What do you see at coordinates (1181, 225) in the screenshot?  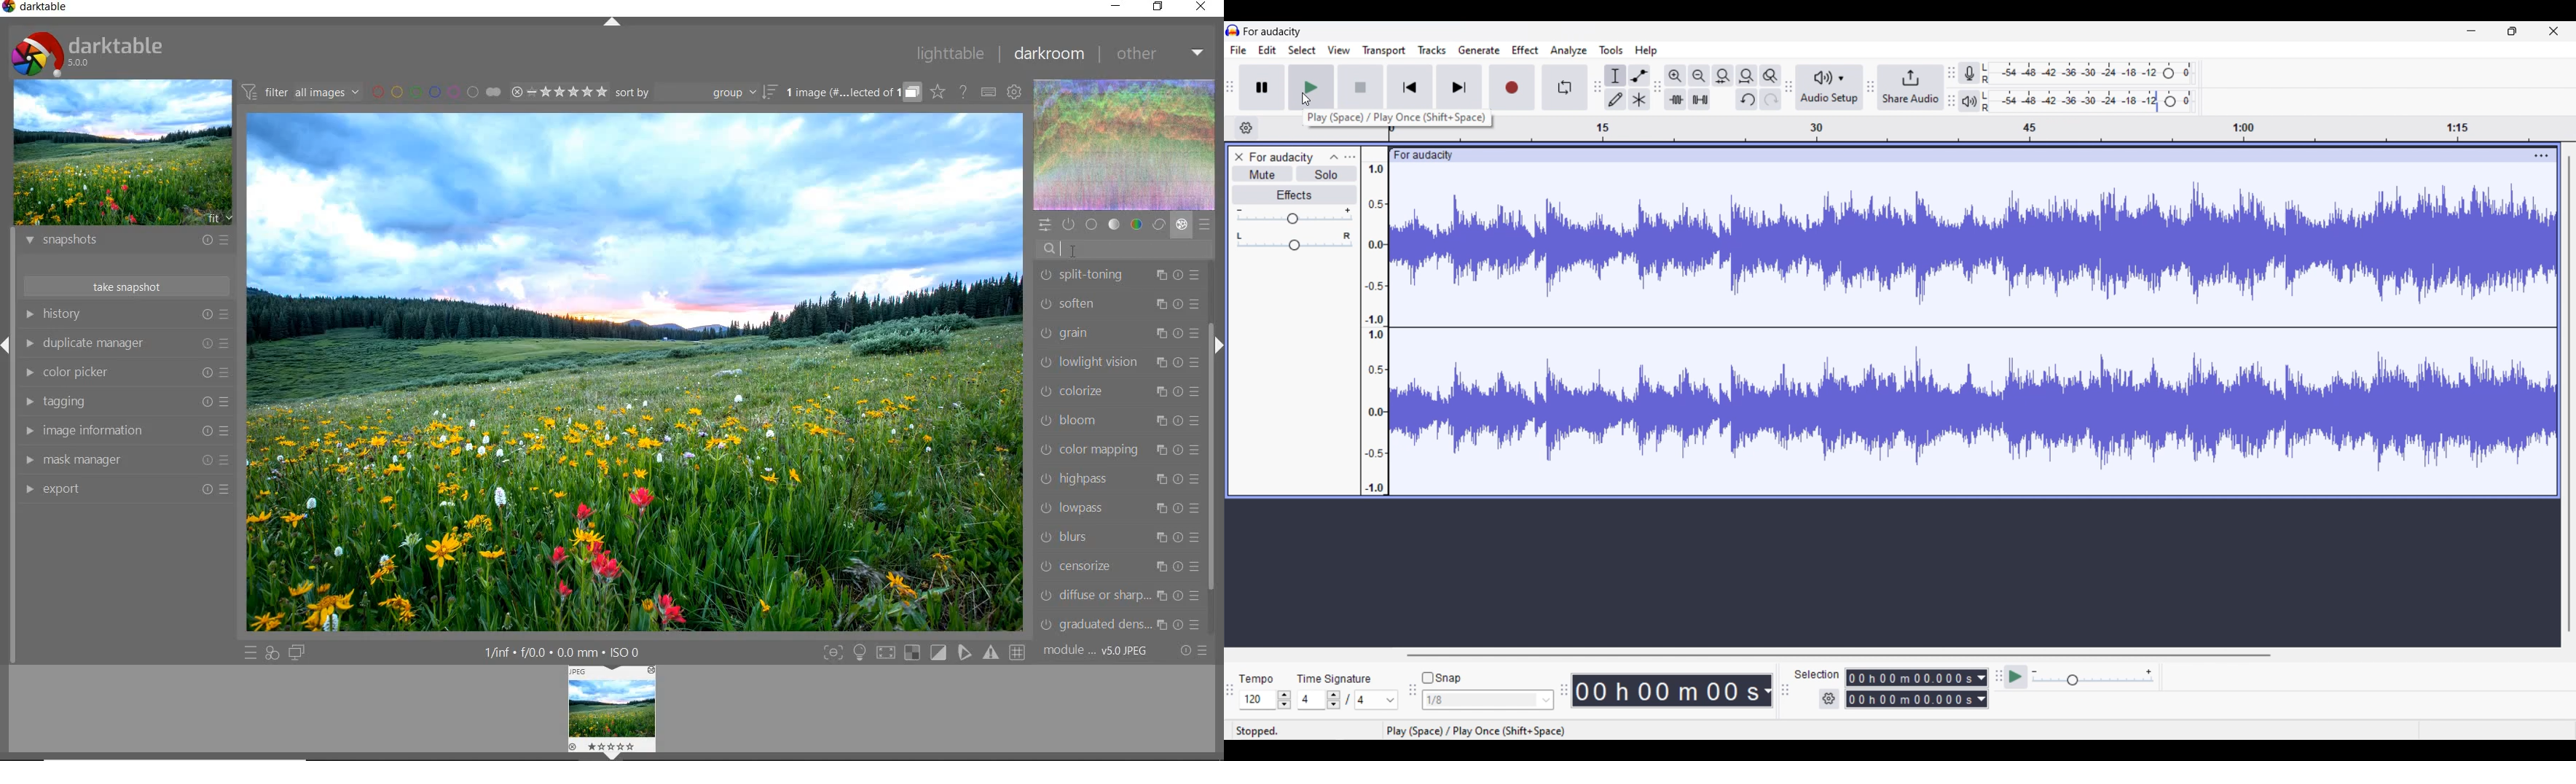 I see `effect` at bounding box center [1181, 225].